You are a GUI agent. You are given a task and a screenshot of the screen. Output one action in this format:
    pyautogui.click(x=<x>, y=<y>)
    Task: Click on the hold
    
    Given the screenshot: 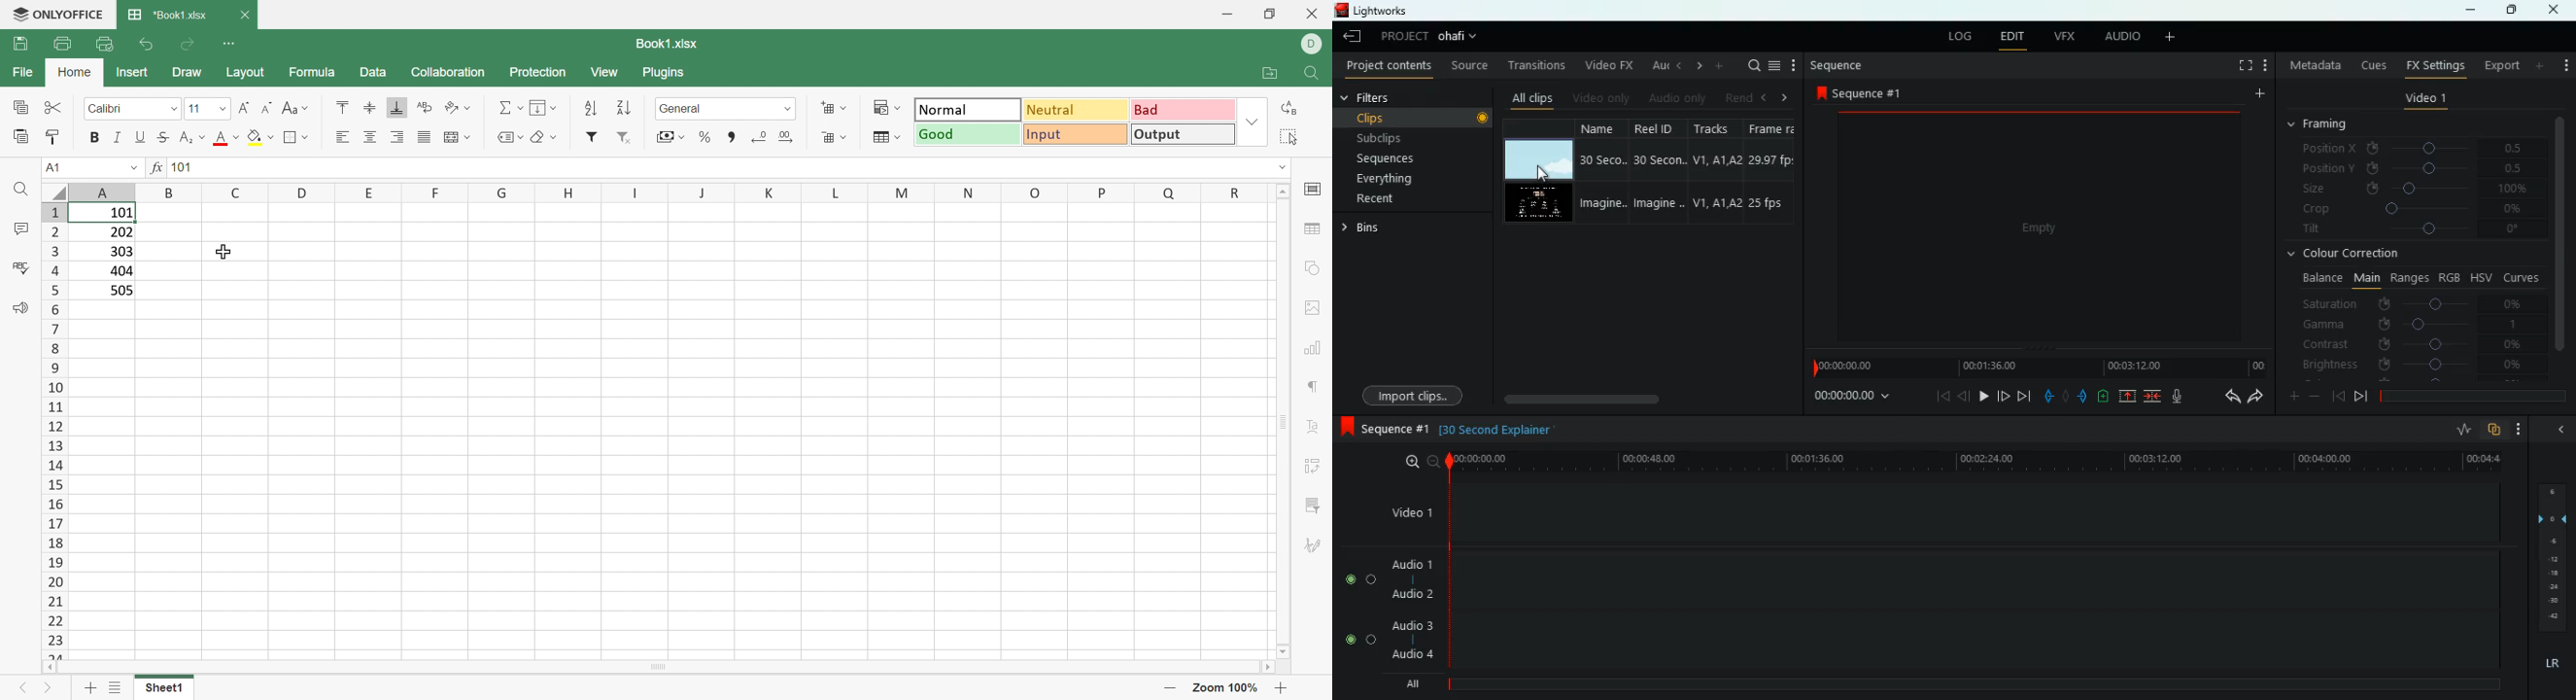 What is the action you would take?
    pyautogui.click(x=2065, y=395)
    